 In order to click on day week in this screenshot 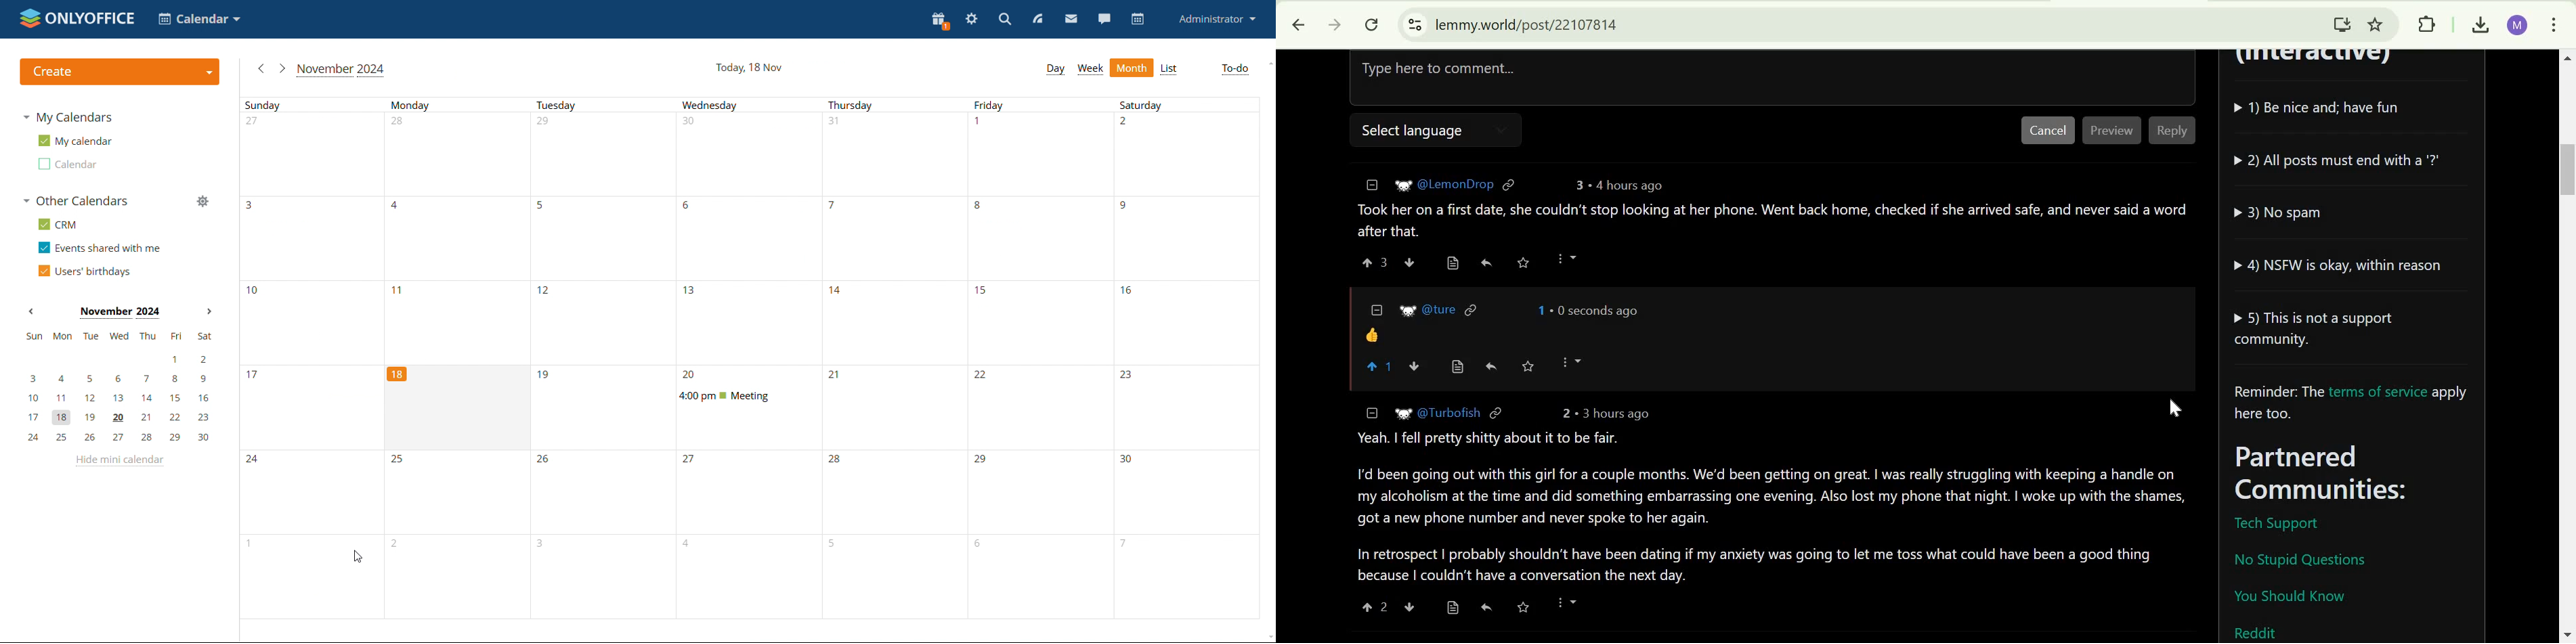, I will do `click(1055, 70)`.